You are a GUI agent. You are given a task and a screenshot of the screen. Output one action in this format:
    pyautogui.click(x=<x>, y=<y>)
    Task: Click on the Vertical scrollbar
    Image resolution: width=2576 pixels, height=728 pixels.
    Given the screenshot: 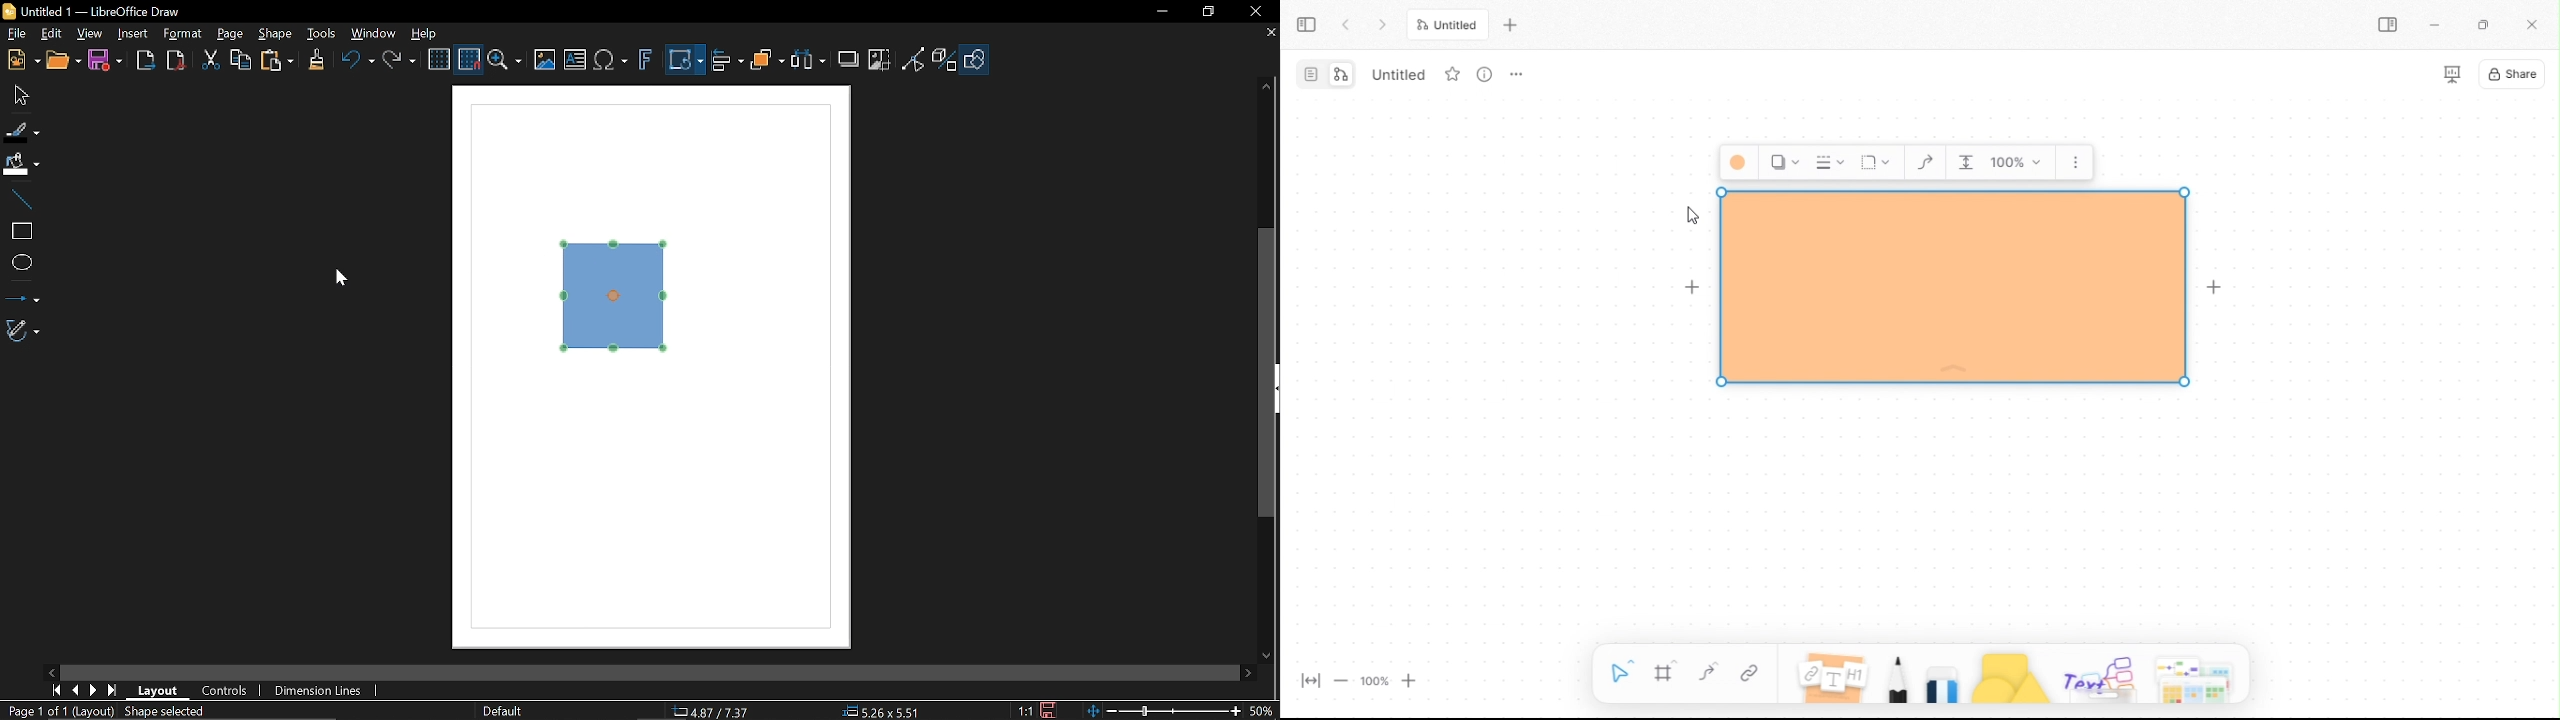 What is the action you would take?
    pyautogui.click(x=1270, y=375)
    